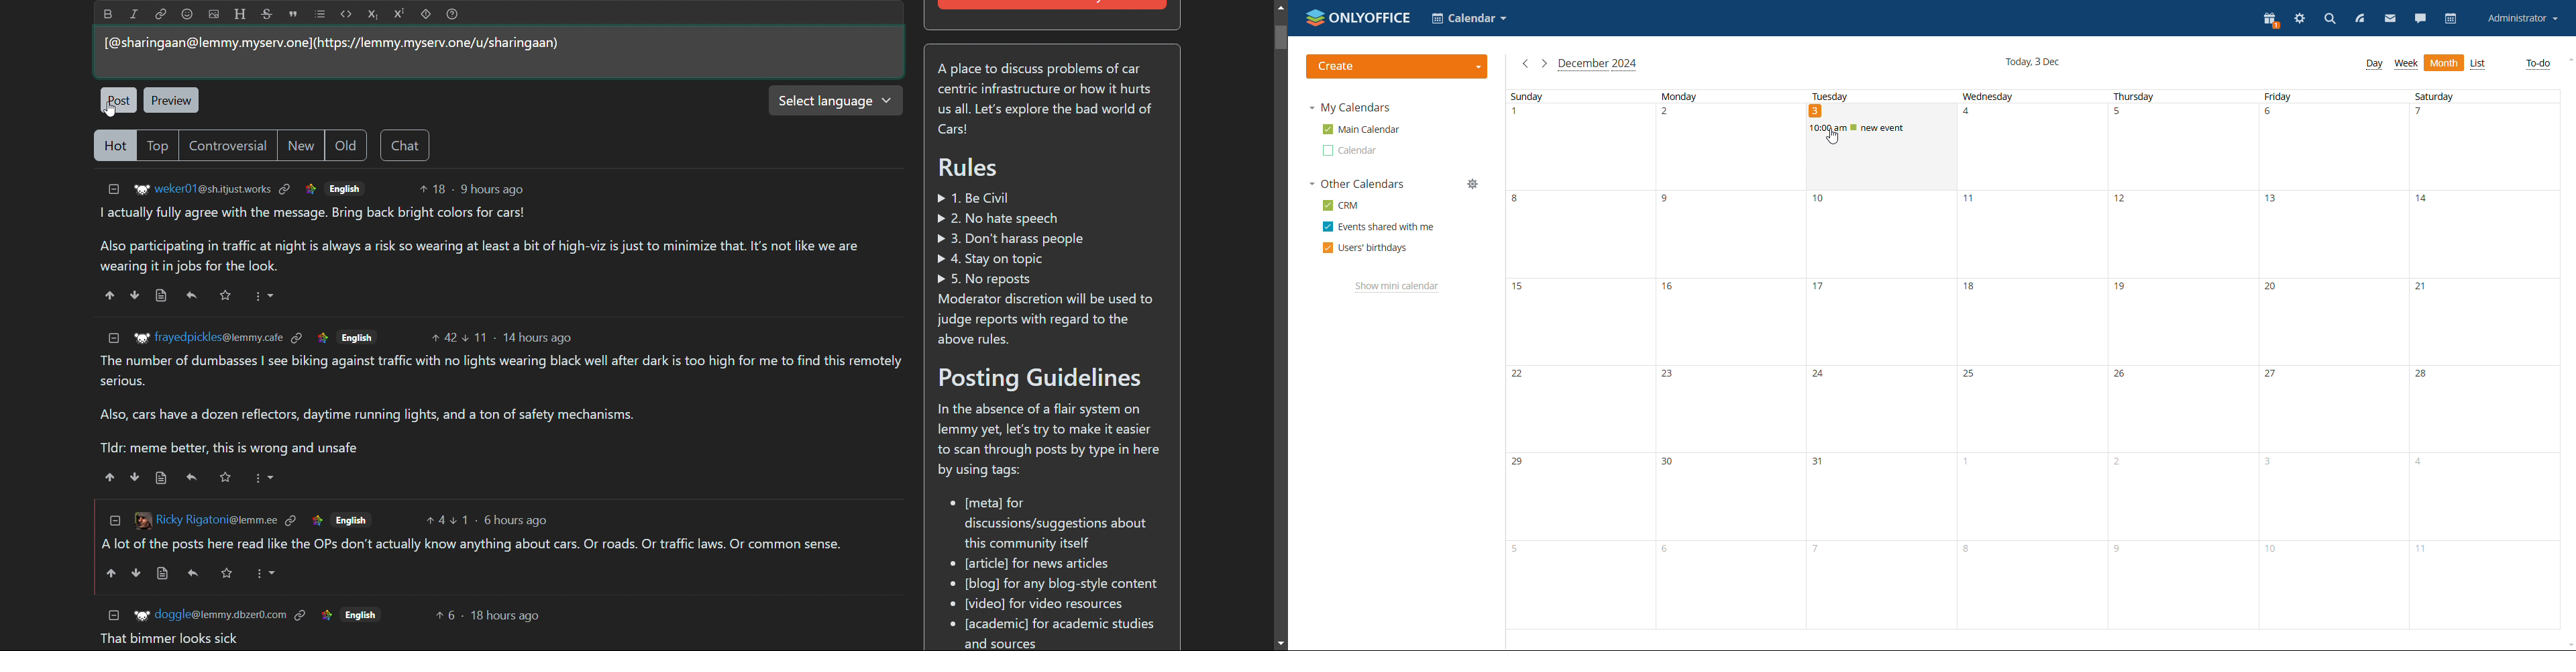  I want to click on bold, so click(108, 14).